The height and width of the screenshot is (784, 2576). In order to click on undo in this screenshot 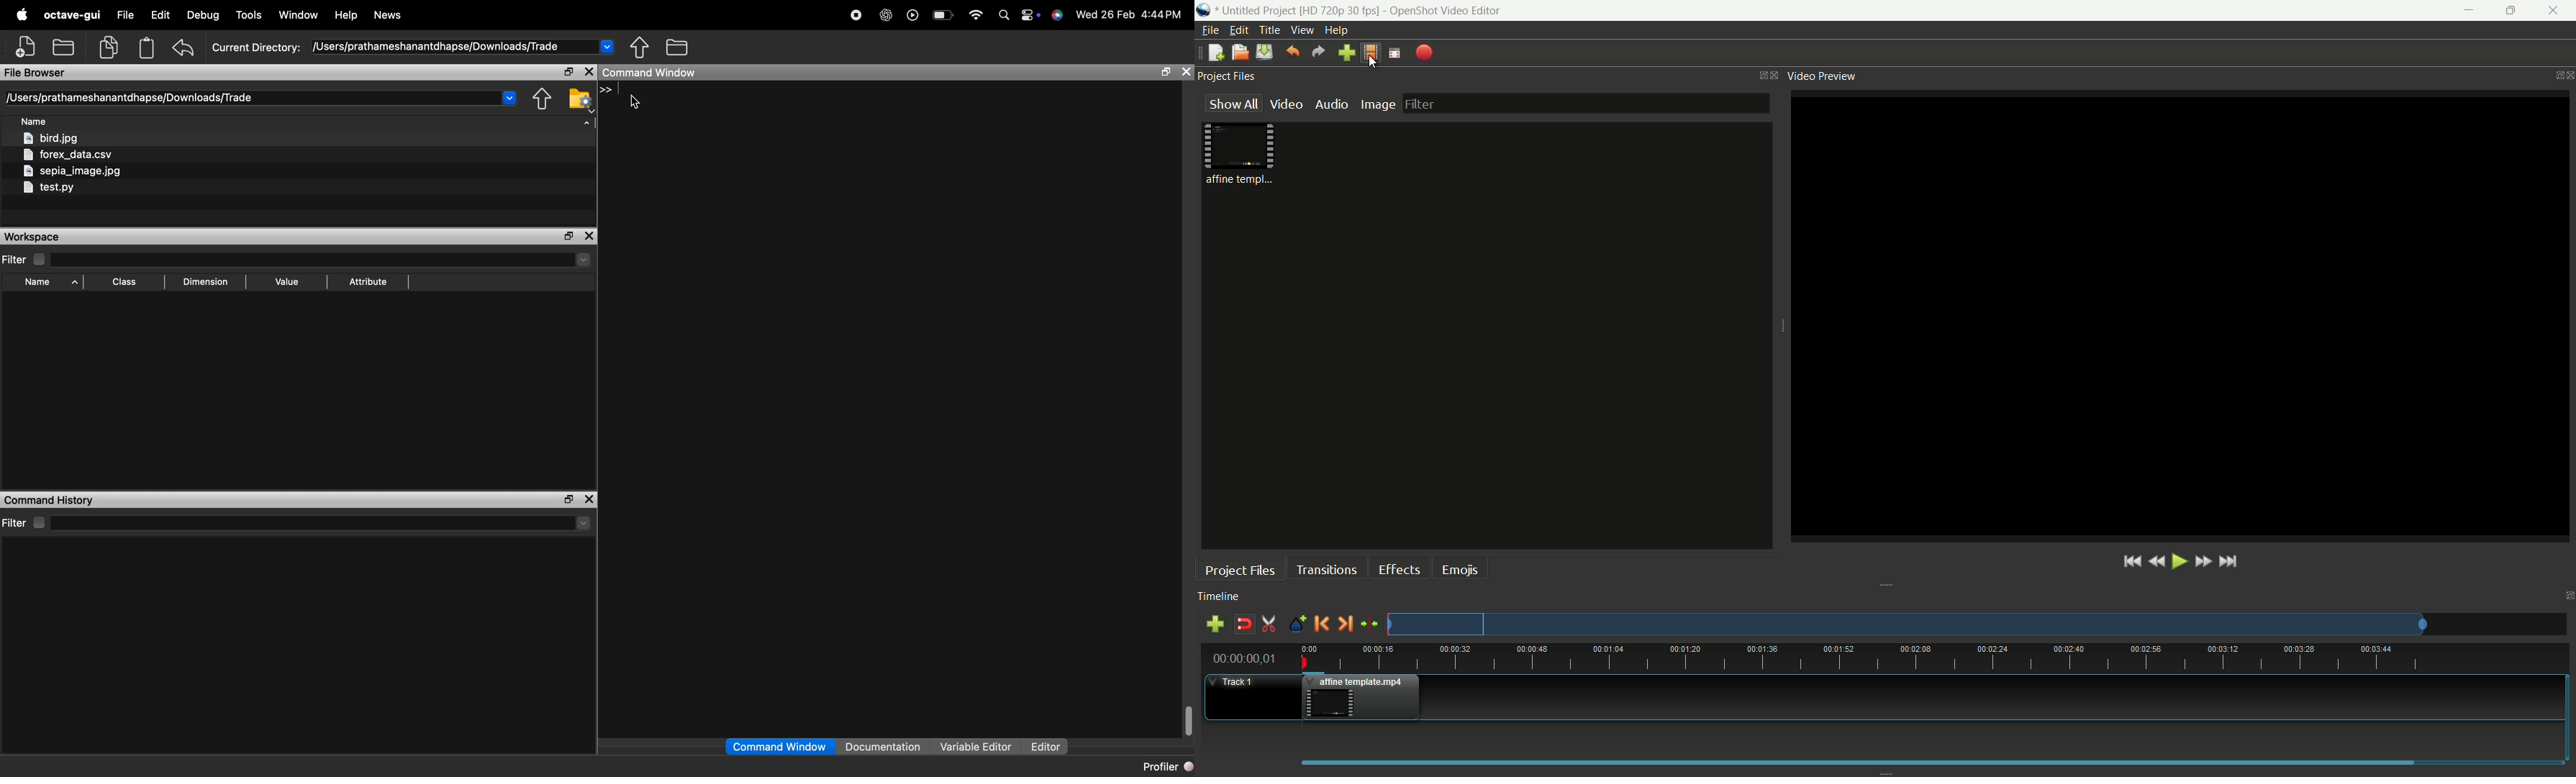, I will do `click(1292, 52)`.